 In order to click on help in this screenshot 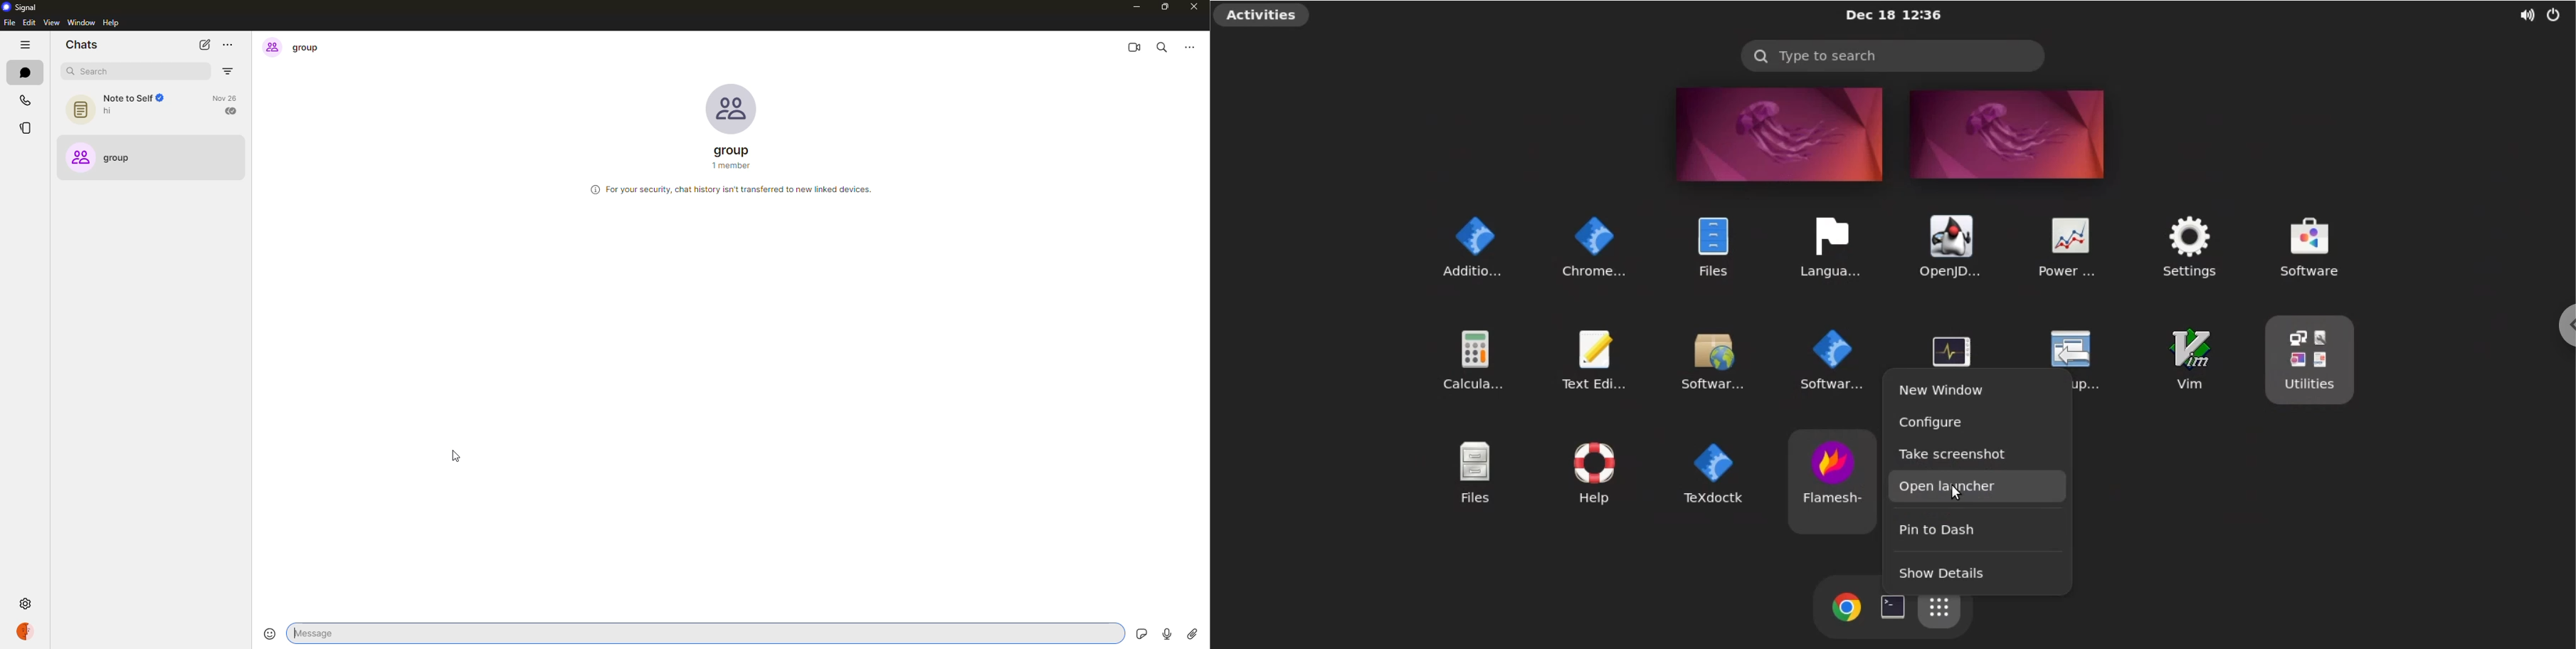, I will do `click(111, 23)`.